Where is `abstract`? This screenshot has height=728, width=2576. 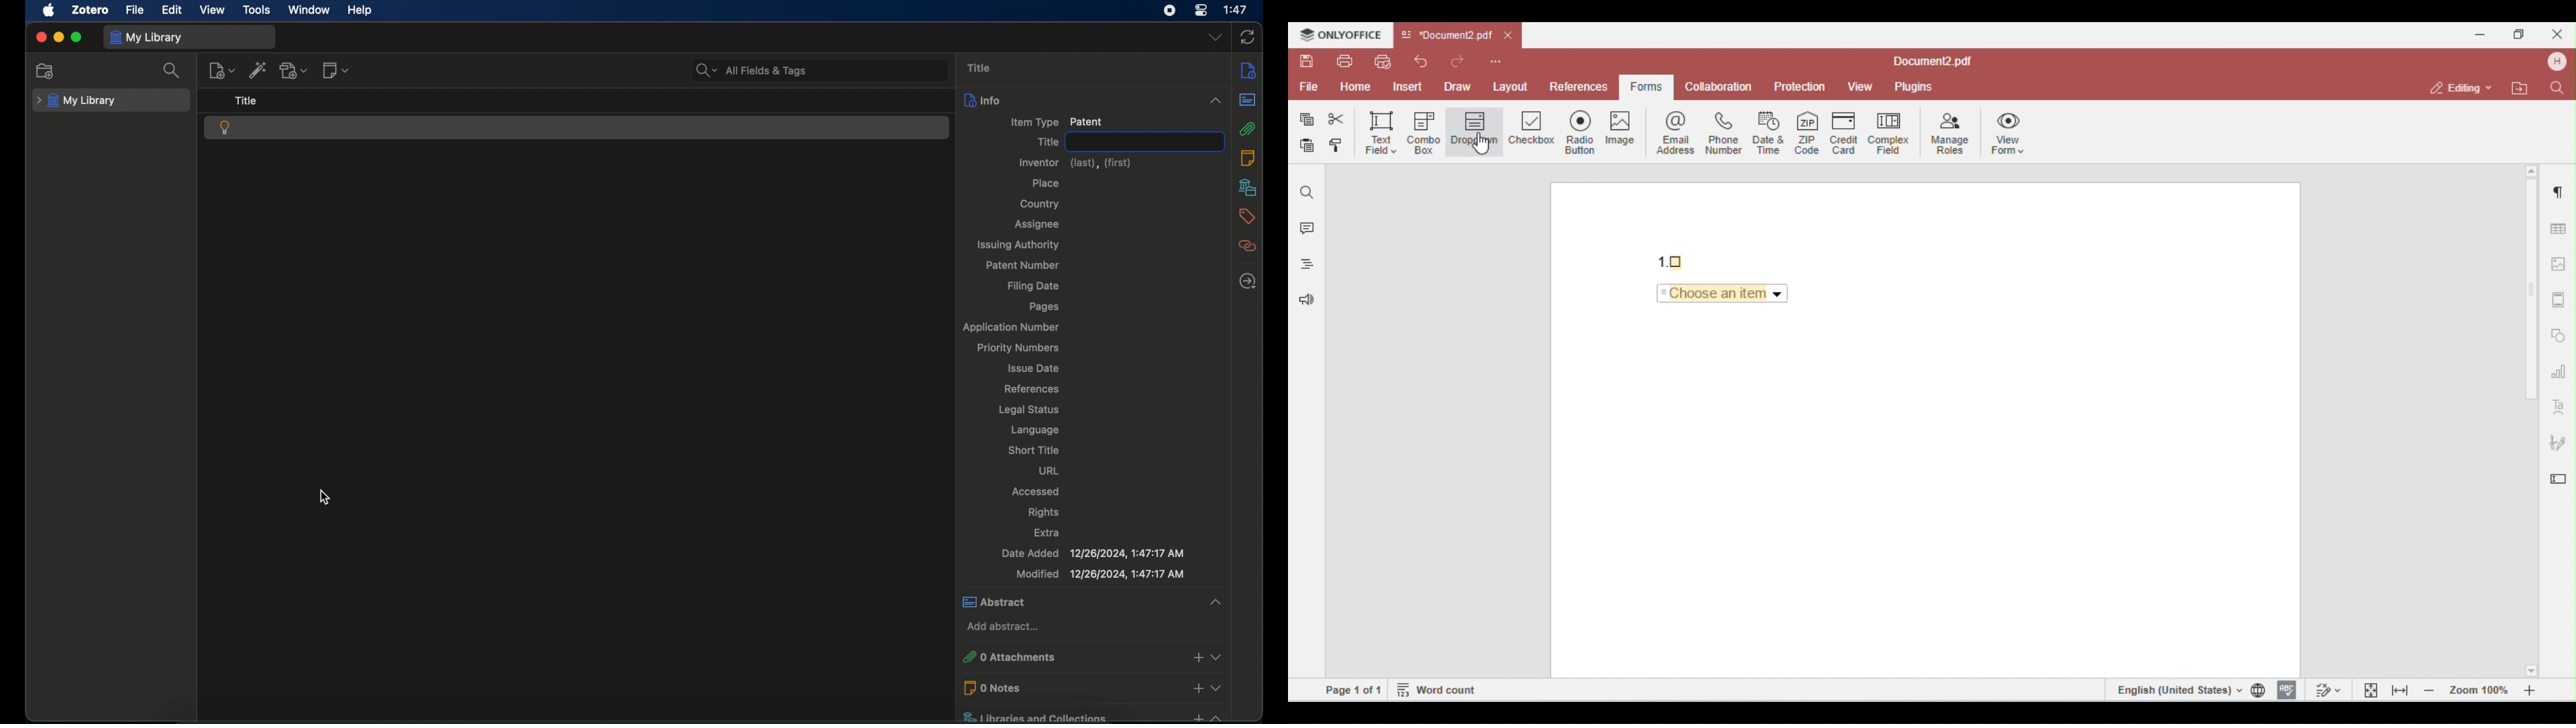
abstract is located at coordinates (1248, 101).